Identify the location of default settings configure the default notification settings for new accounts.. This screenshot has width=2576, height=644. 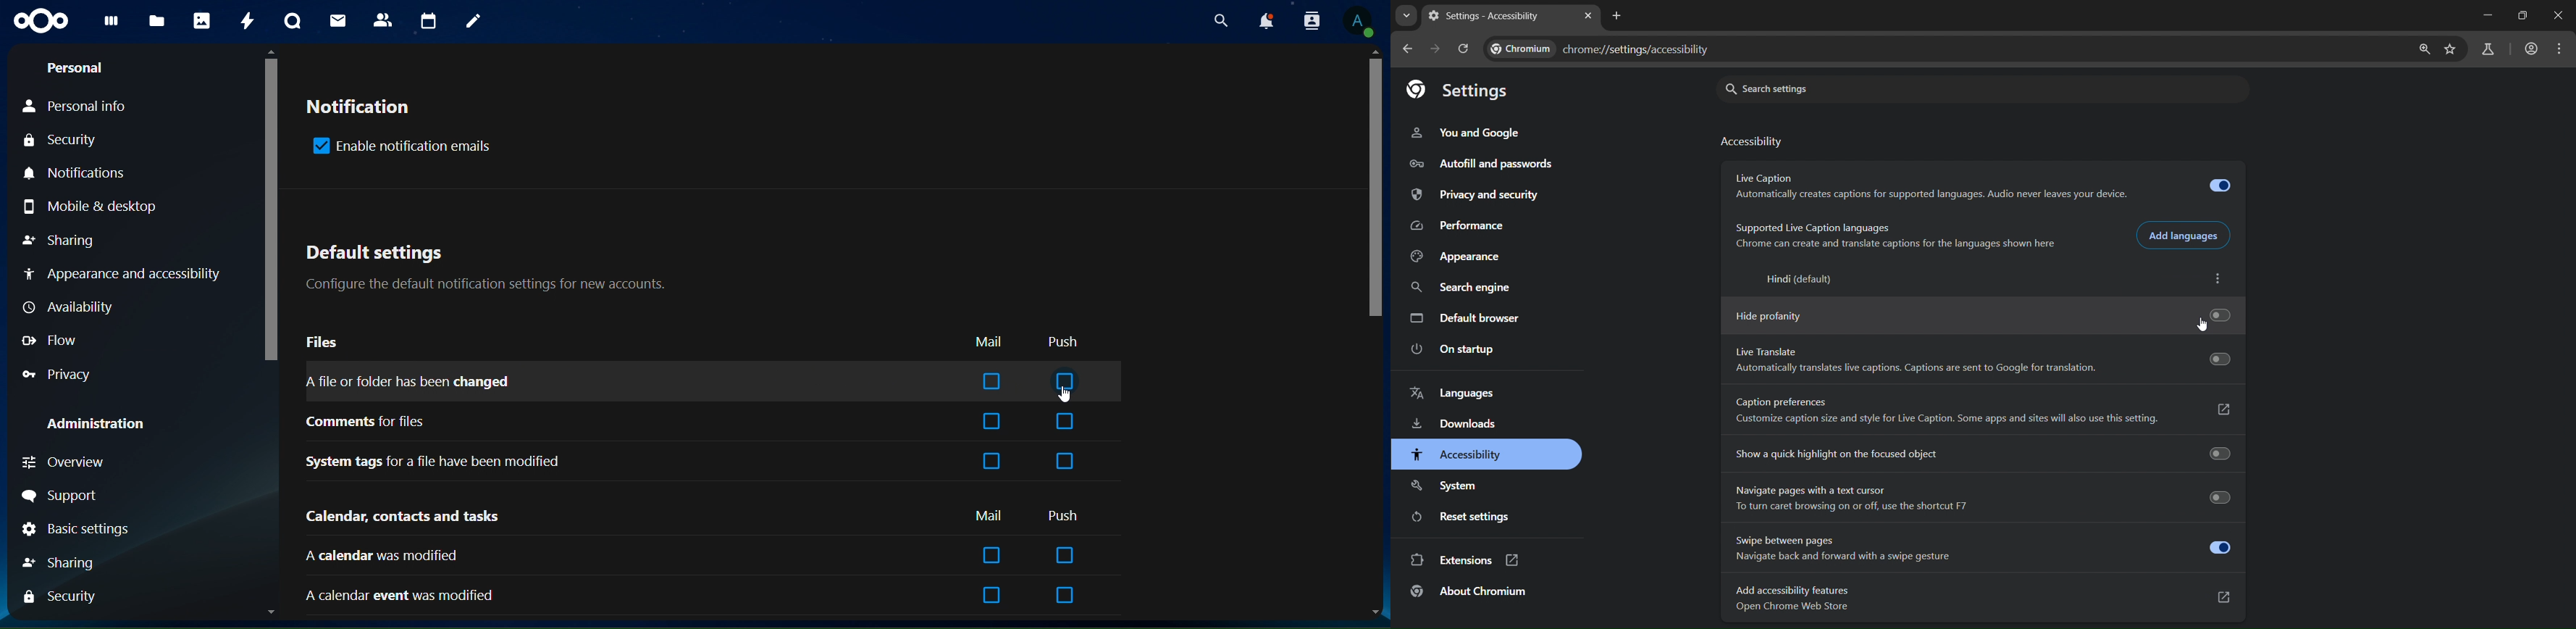
(495, 270).